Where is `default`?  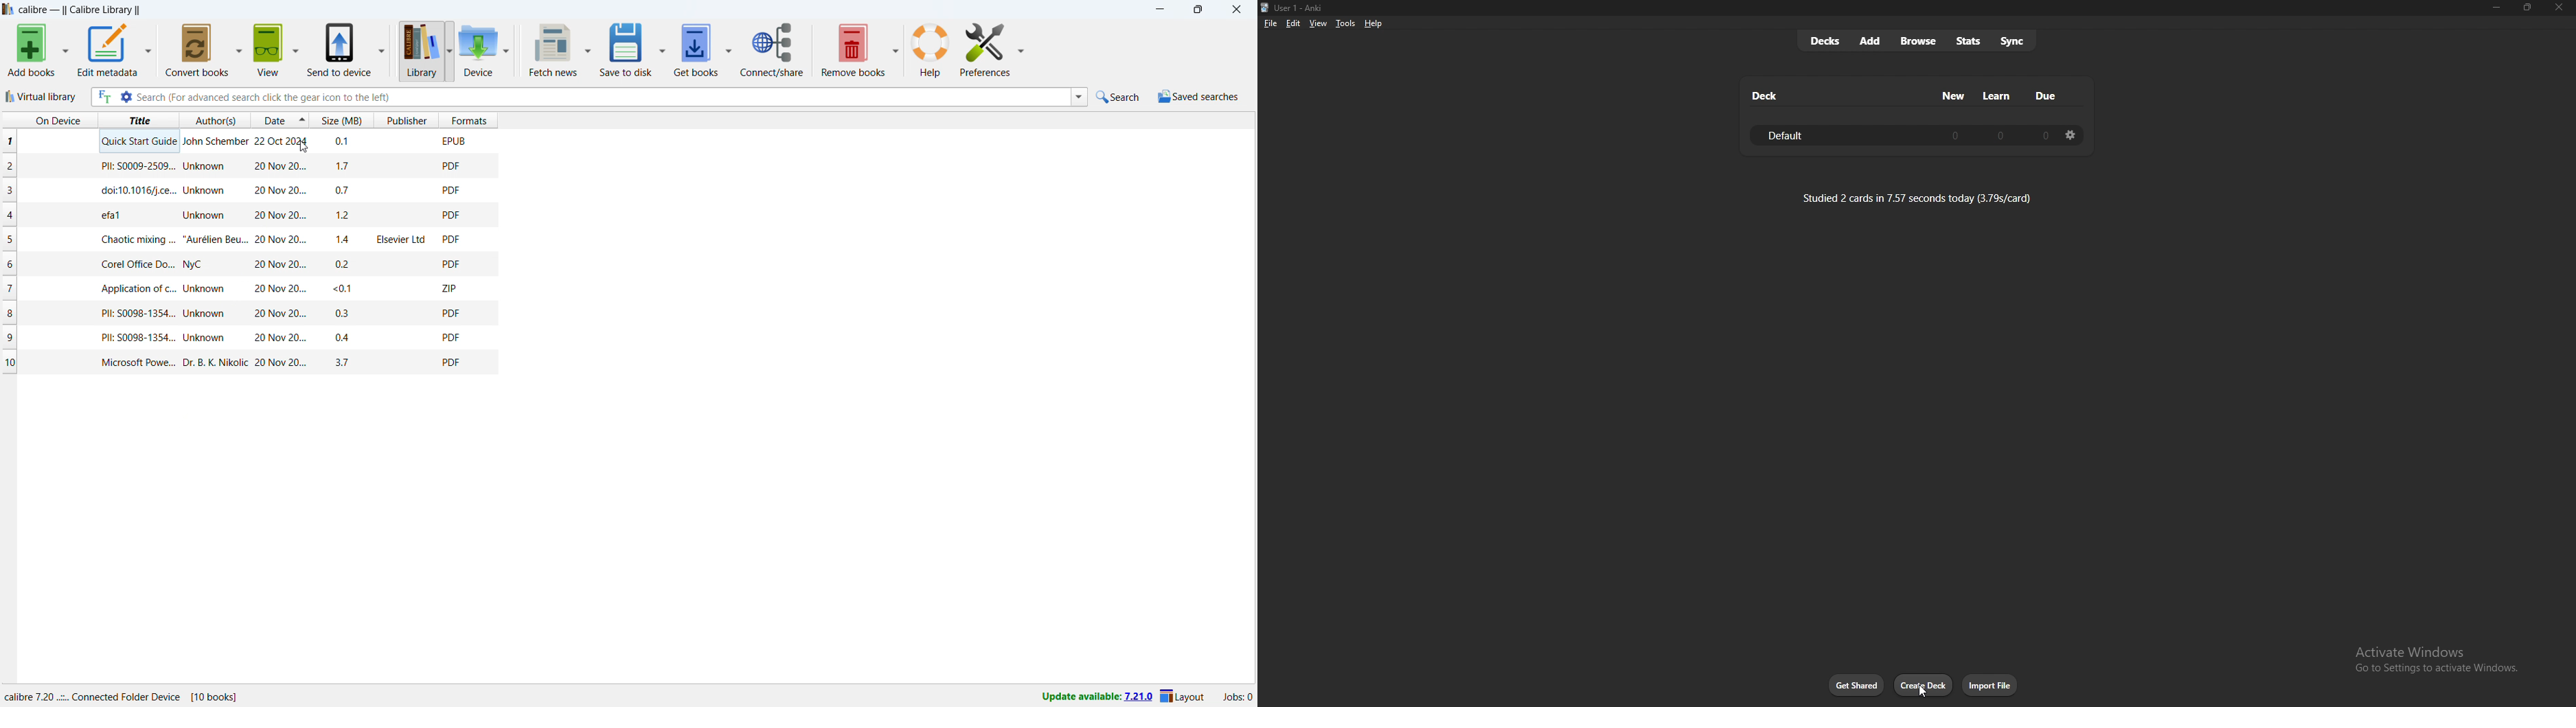
default is located at coordinates (1792, 136).